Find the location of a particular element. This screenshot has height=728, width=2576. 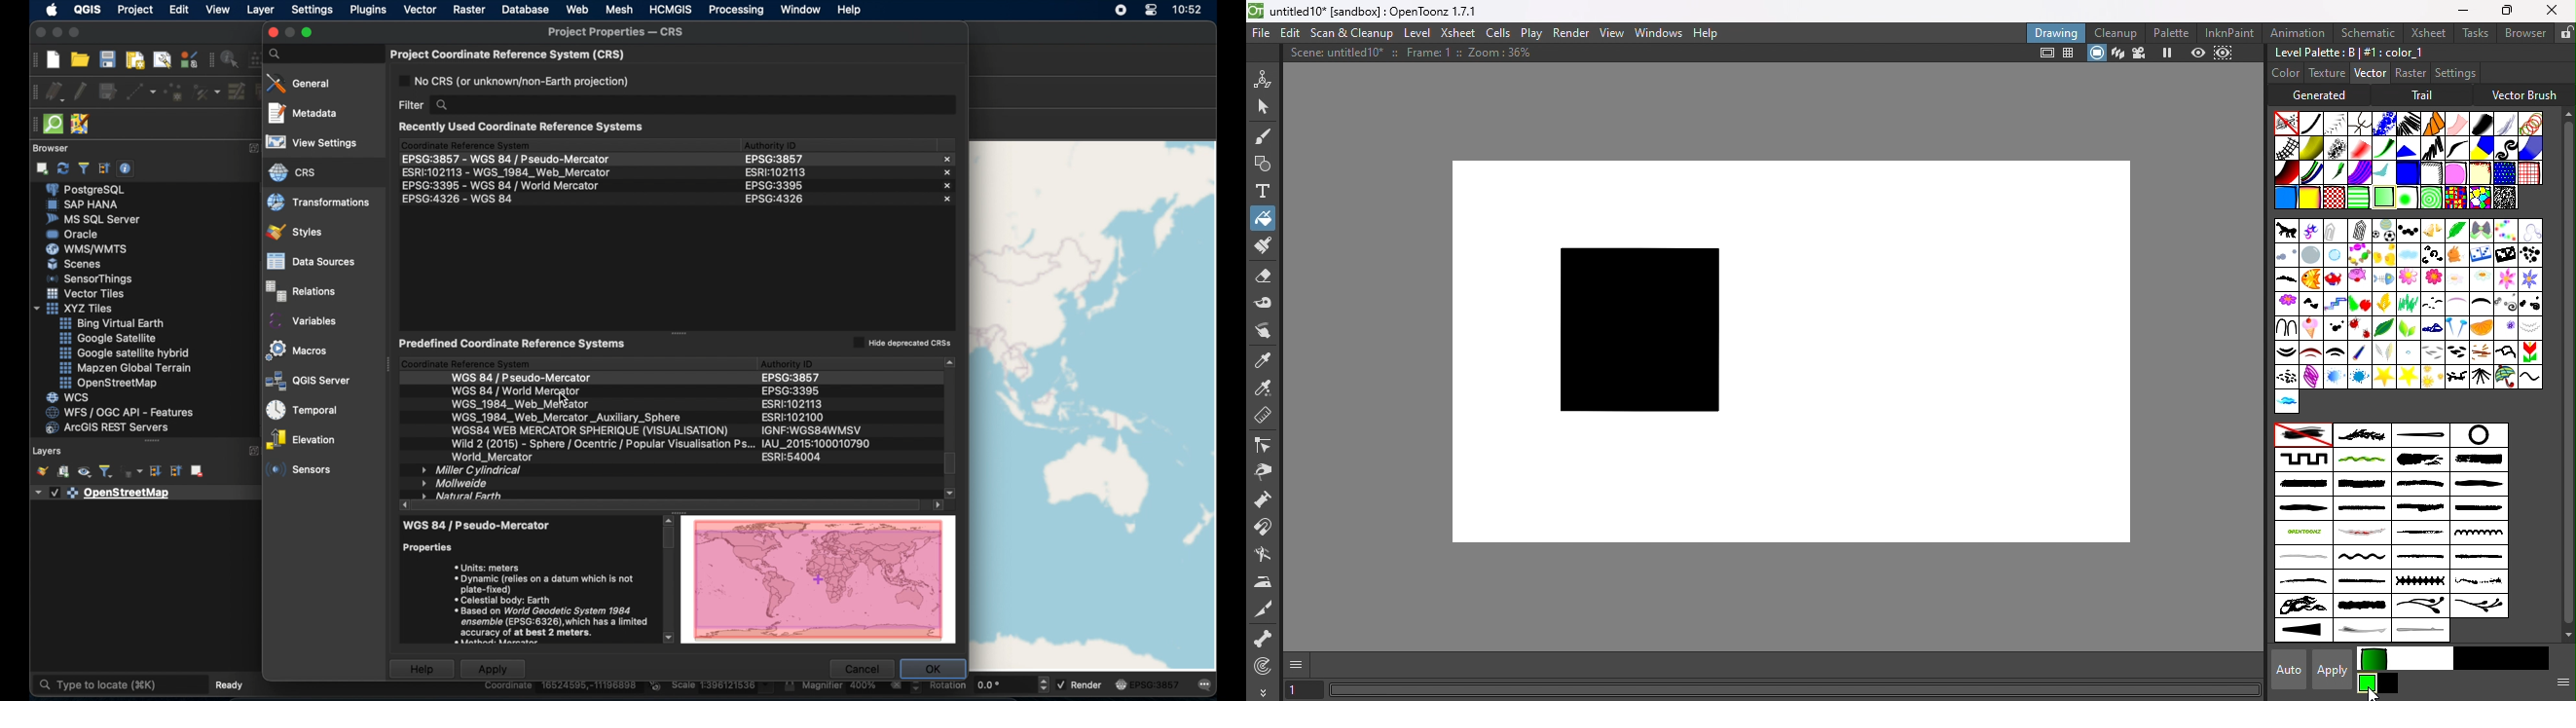

xyzzy tiles is located at coordinates (73, 308).